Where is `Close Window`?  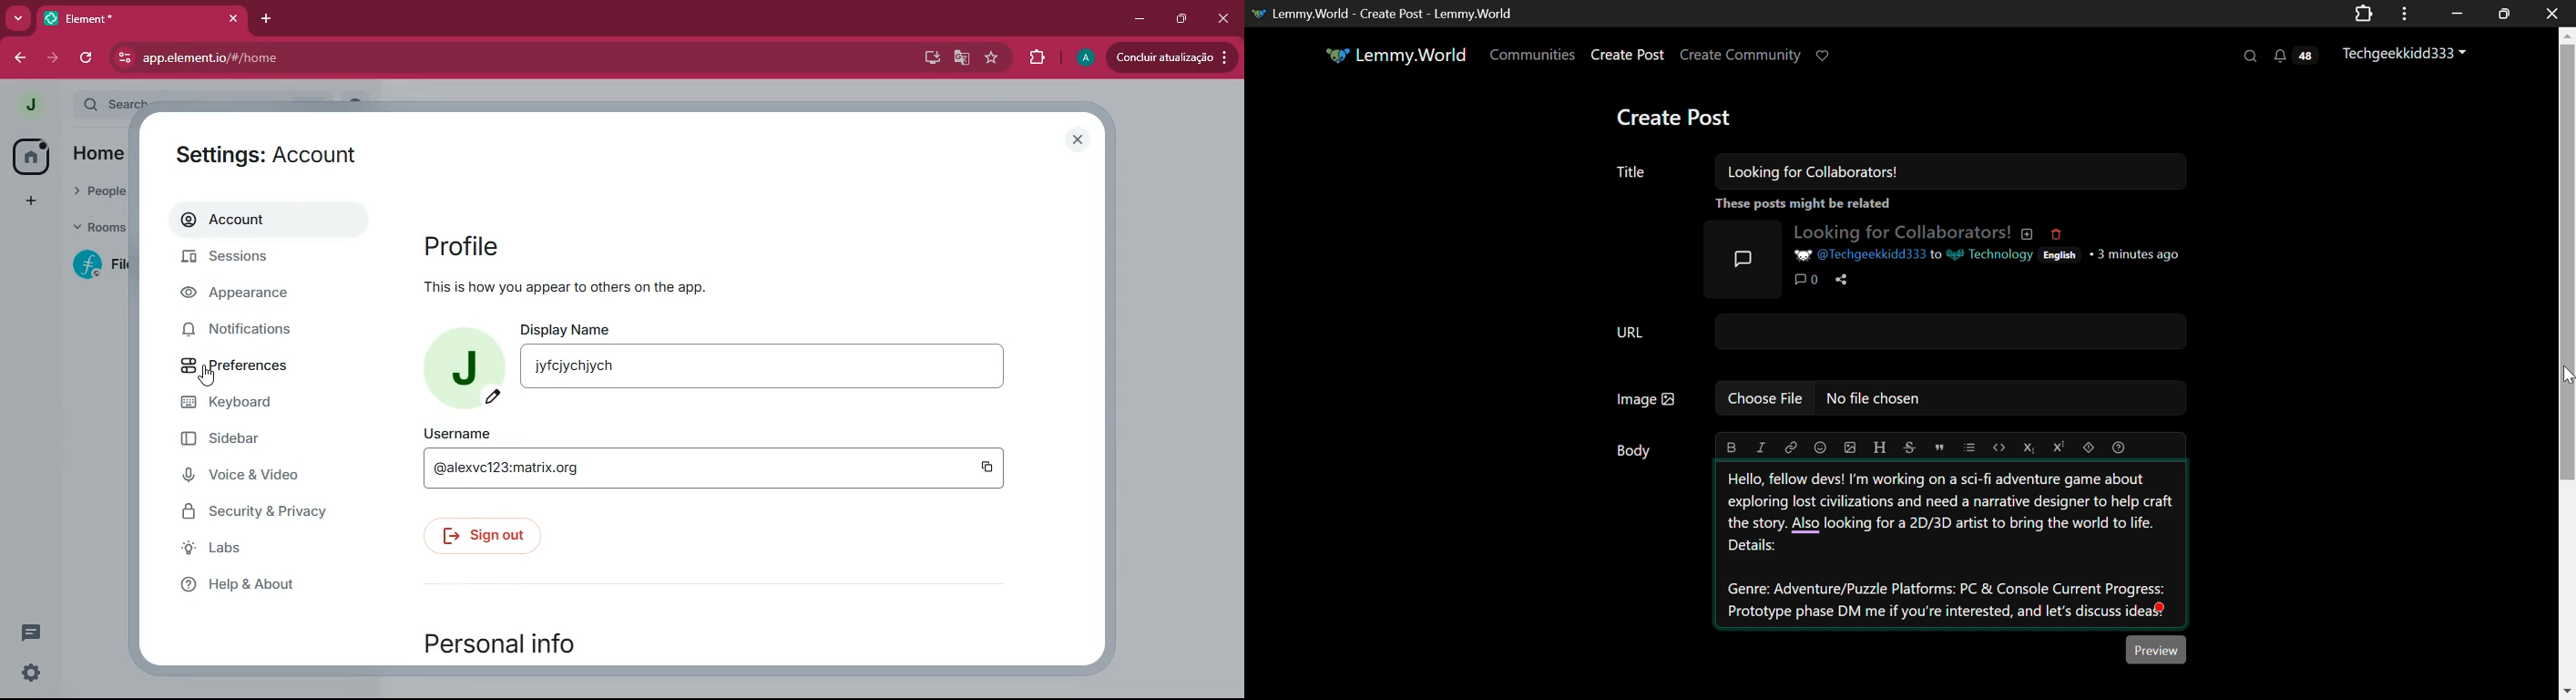
Close Window is located at coordinates (2549, 14).